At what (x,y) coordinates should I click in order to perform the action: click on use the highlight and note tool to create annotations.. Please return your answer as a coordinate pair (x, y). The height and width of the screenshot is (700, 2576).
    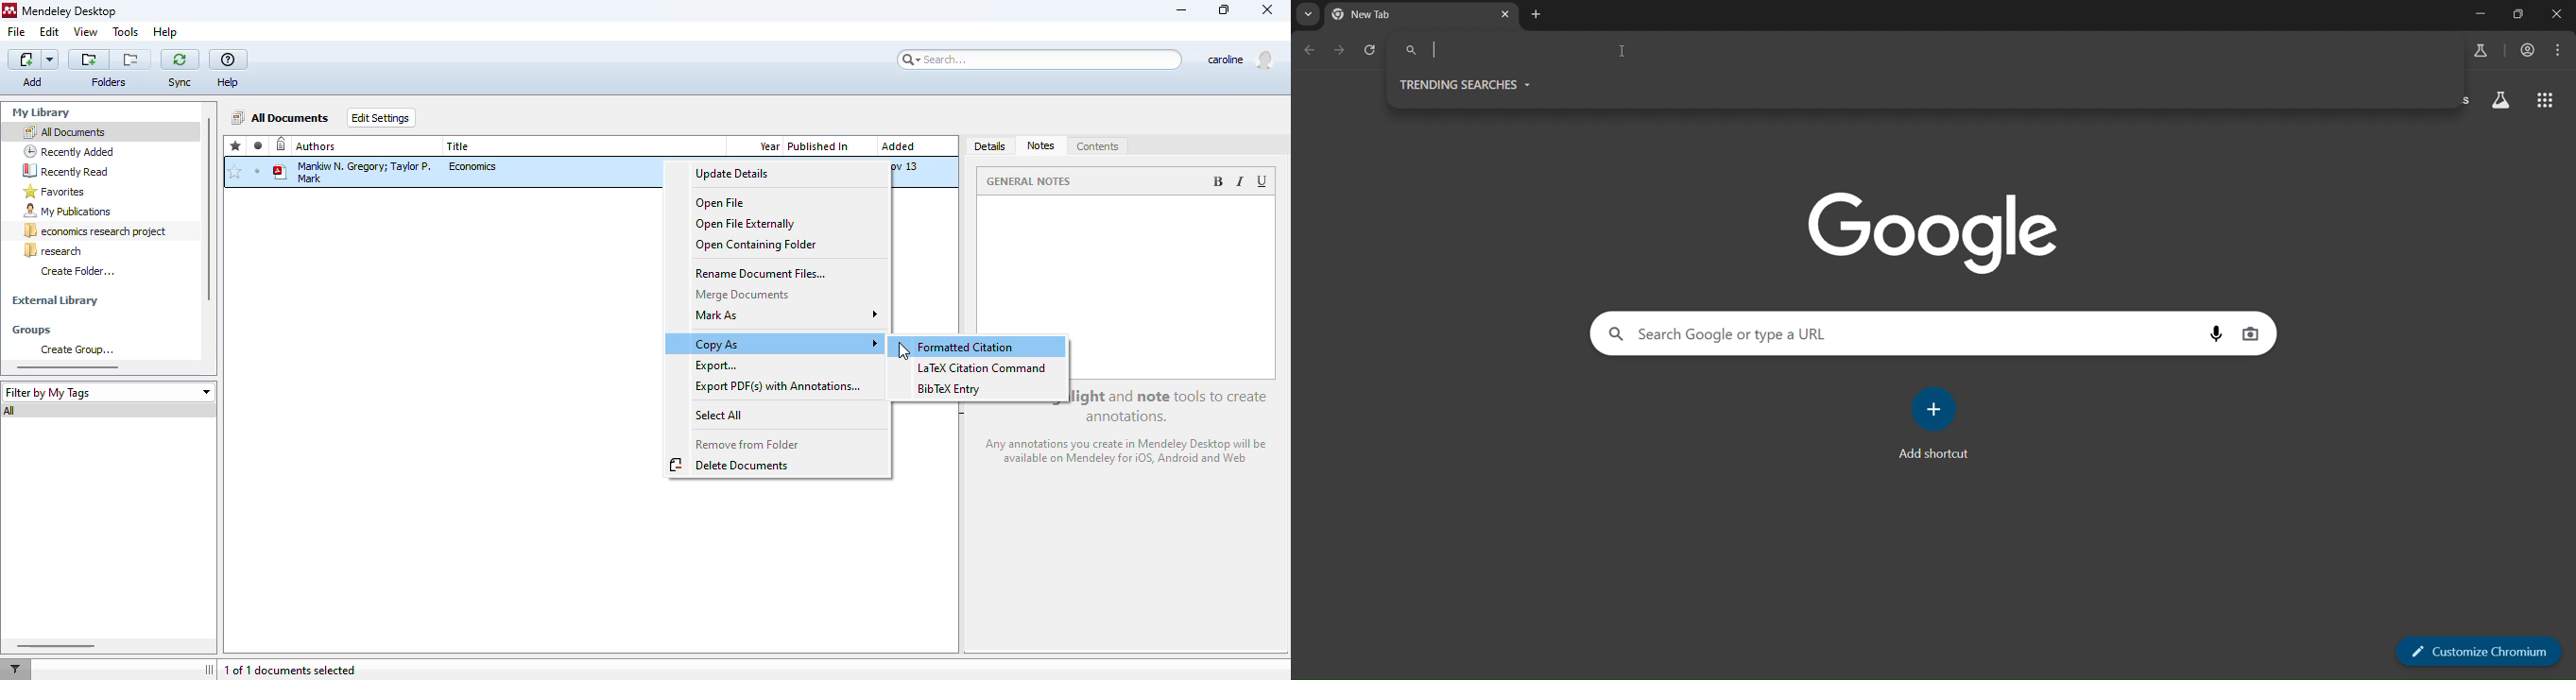
    Looking at the image, I should click on (1172, 405).